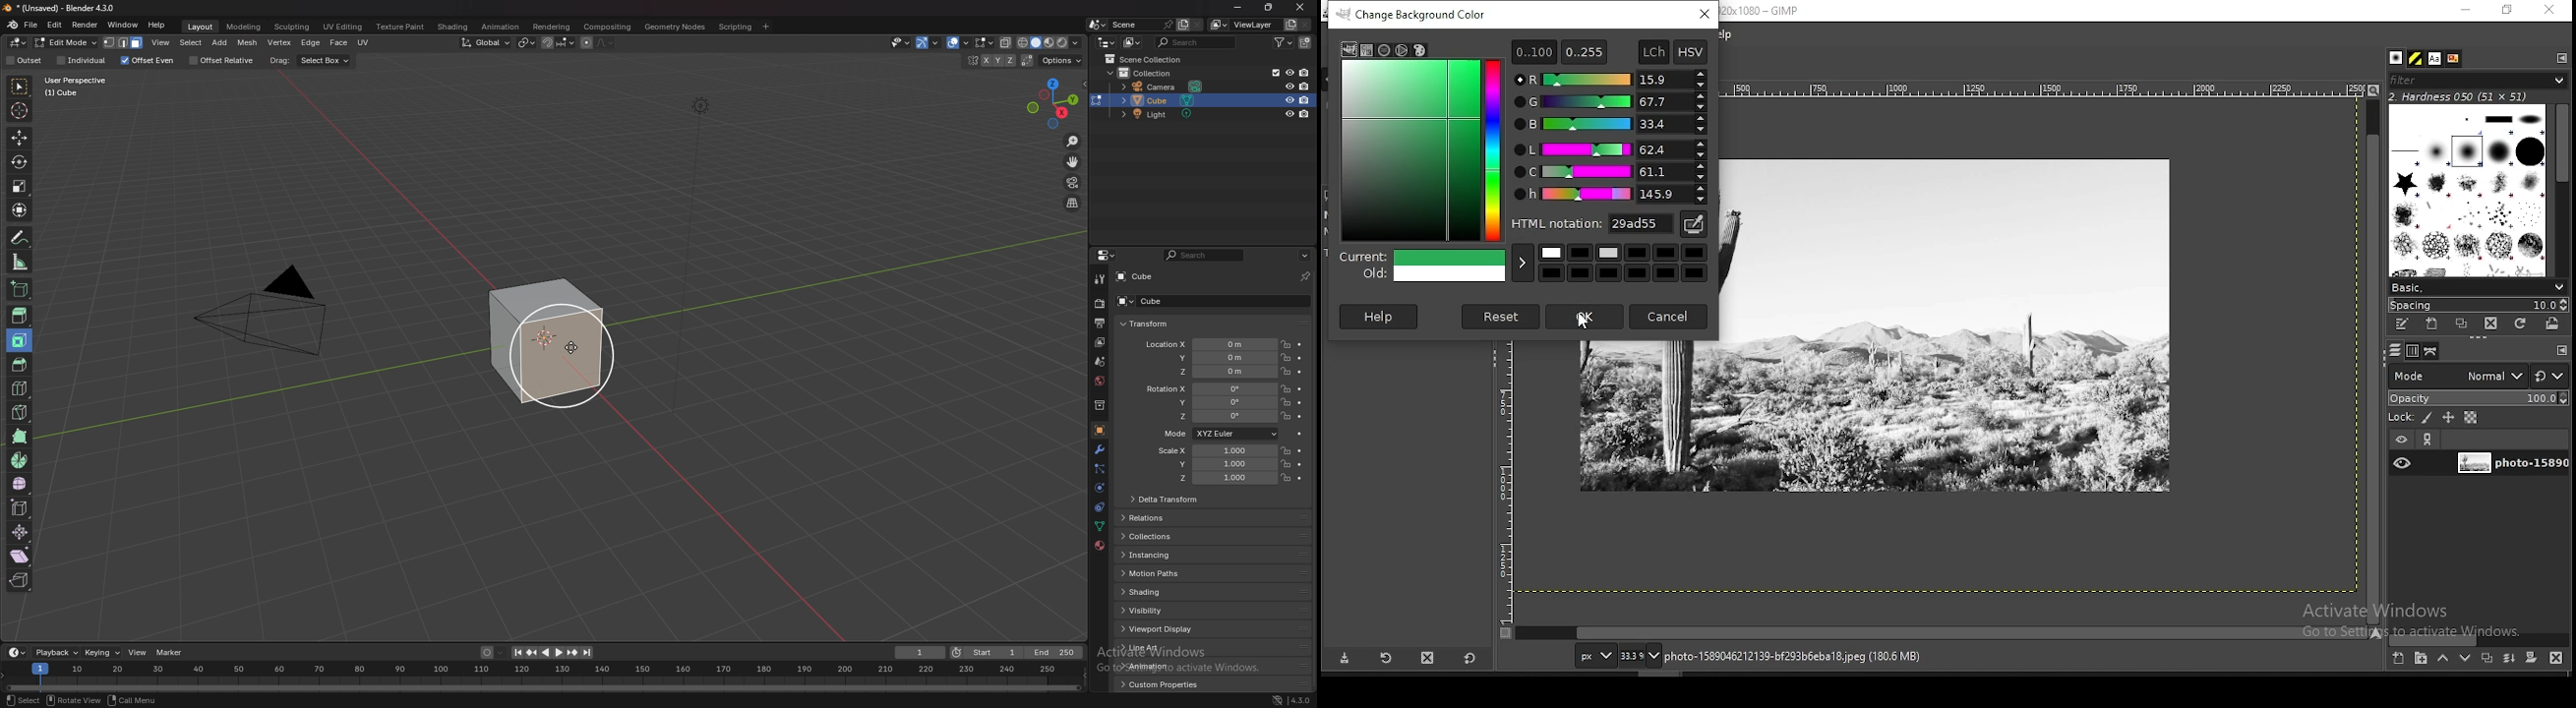  Describe the element at coordinates (1219, 433) in the screenshot. I see `mode` at that location.